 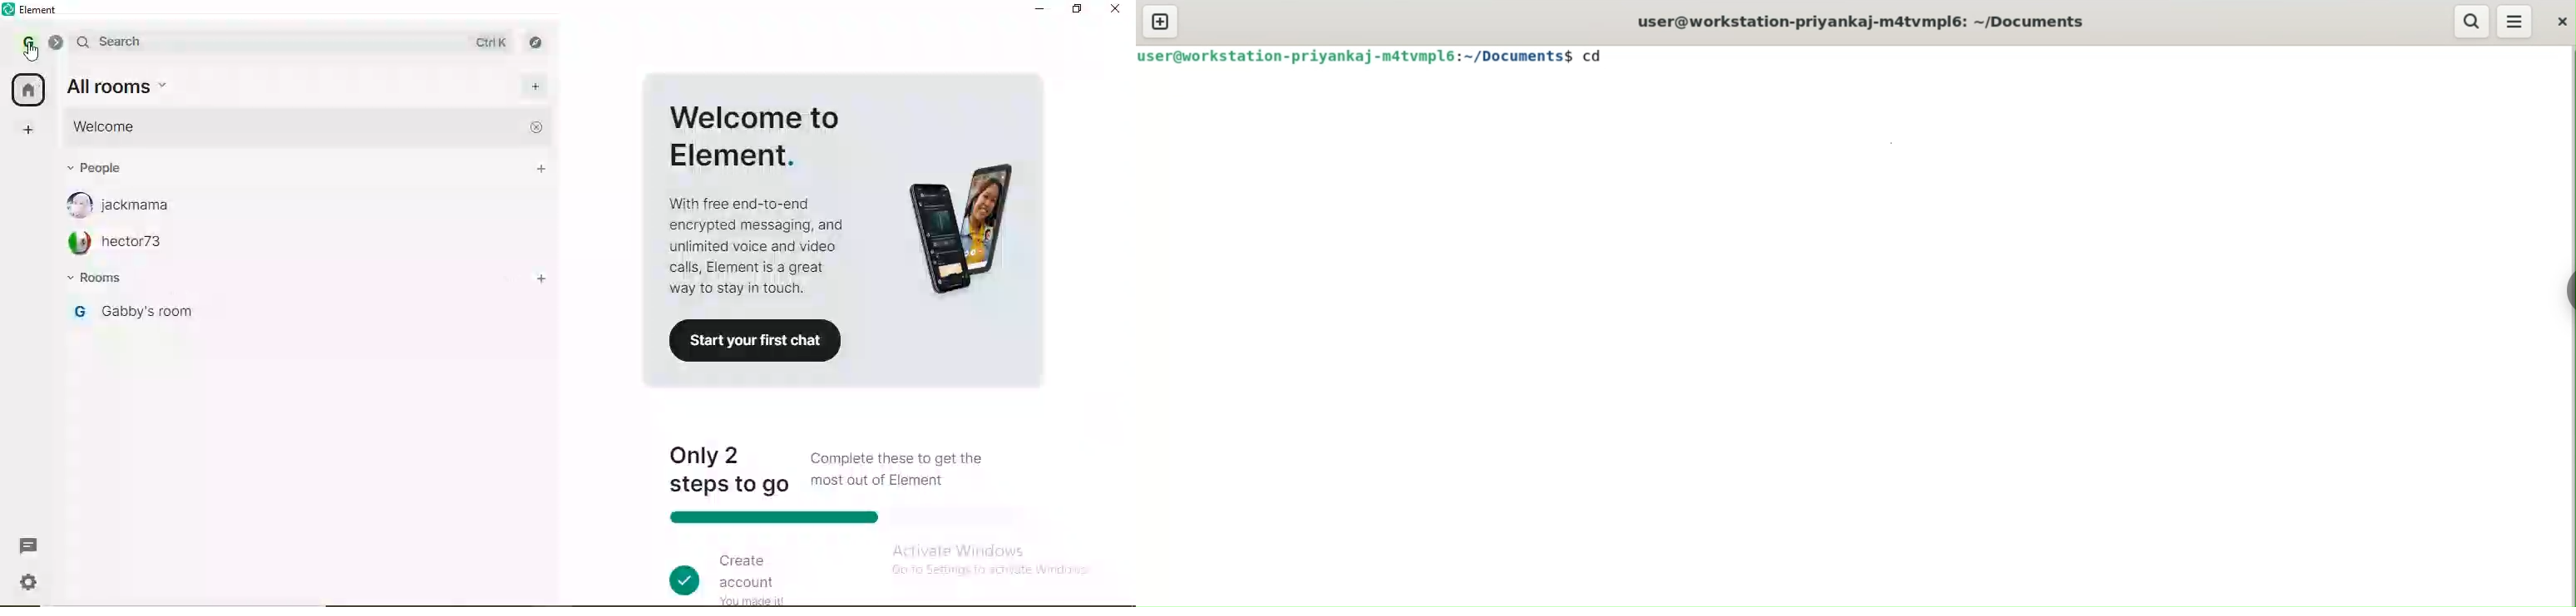 What do you see at coordinates (27, 89) in the screenshot?
I see `home` at bounding box center [27, 89].